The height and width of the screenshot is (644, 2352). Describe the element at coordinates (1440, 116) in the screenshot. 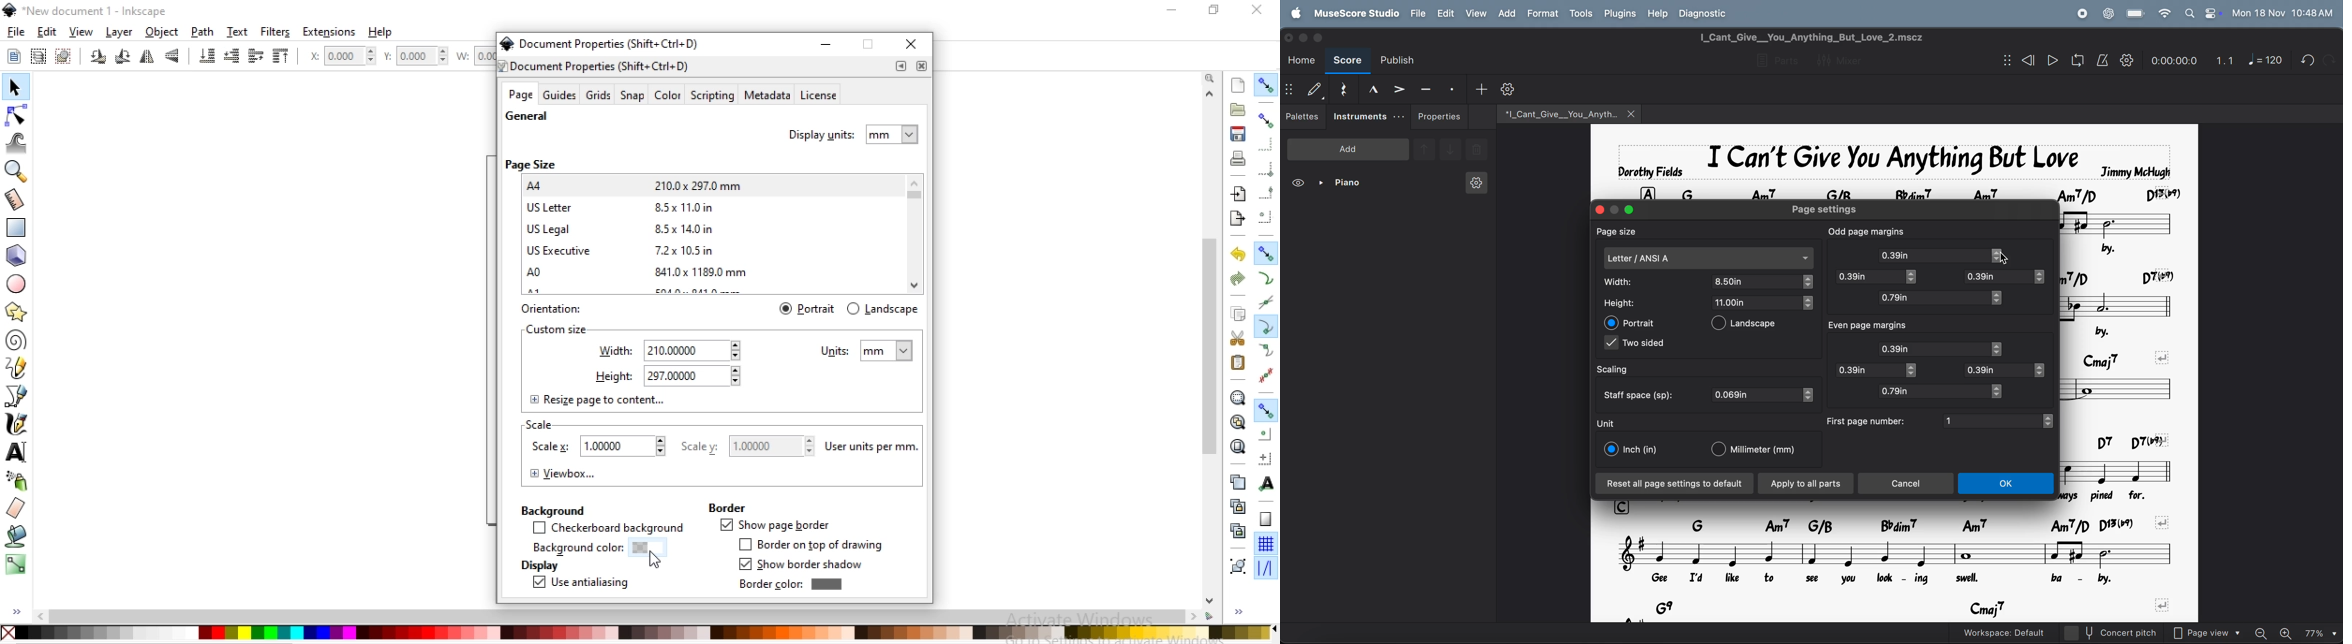

I see `properties` at that location.